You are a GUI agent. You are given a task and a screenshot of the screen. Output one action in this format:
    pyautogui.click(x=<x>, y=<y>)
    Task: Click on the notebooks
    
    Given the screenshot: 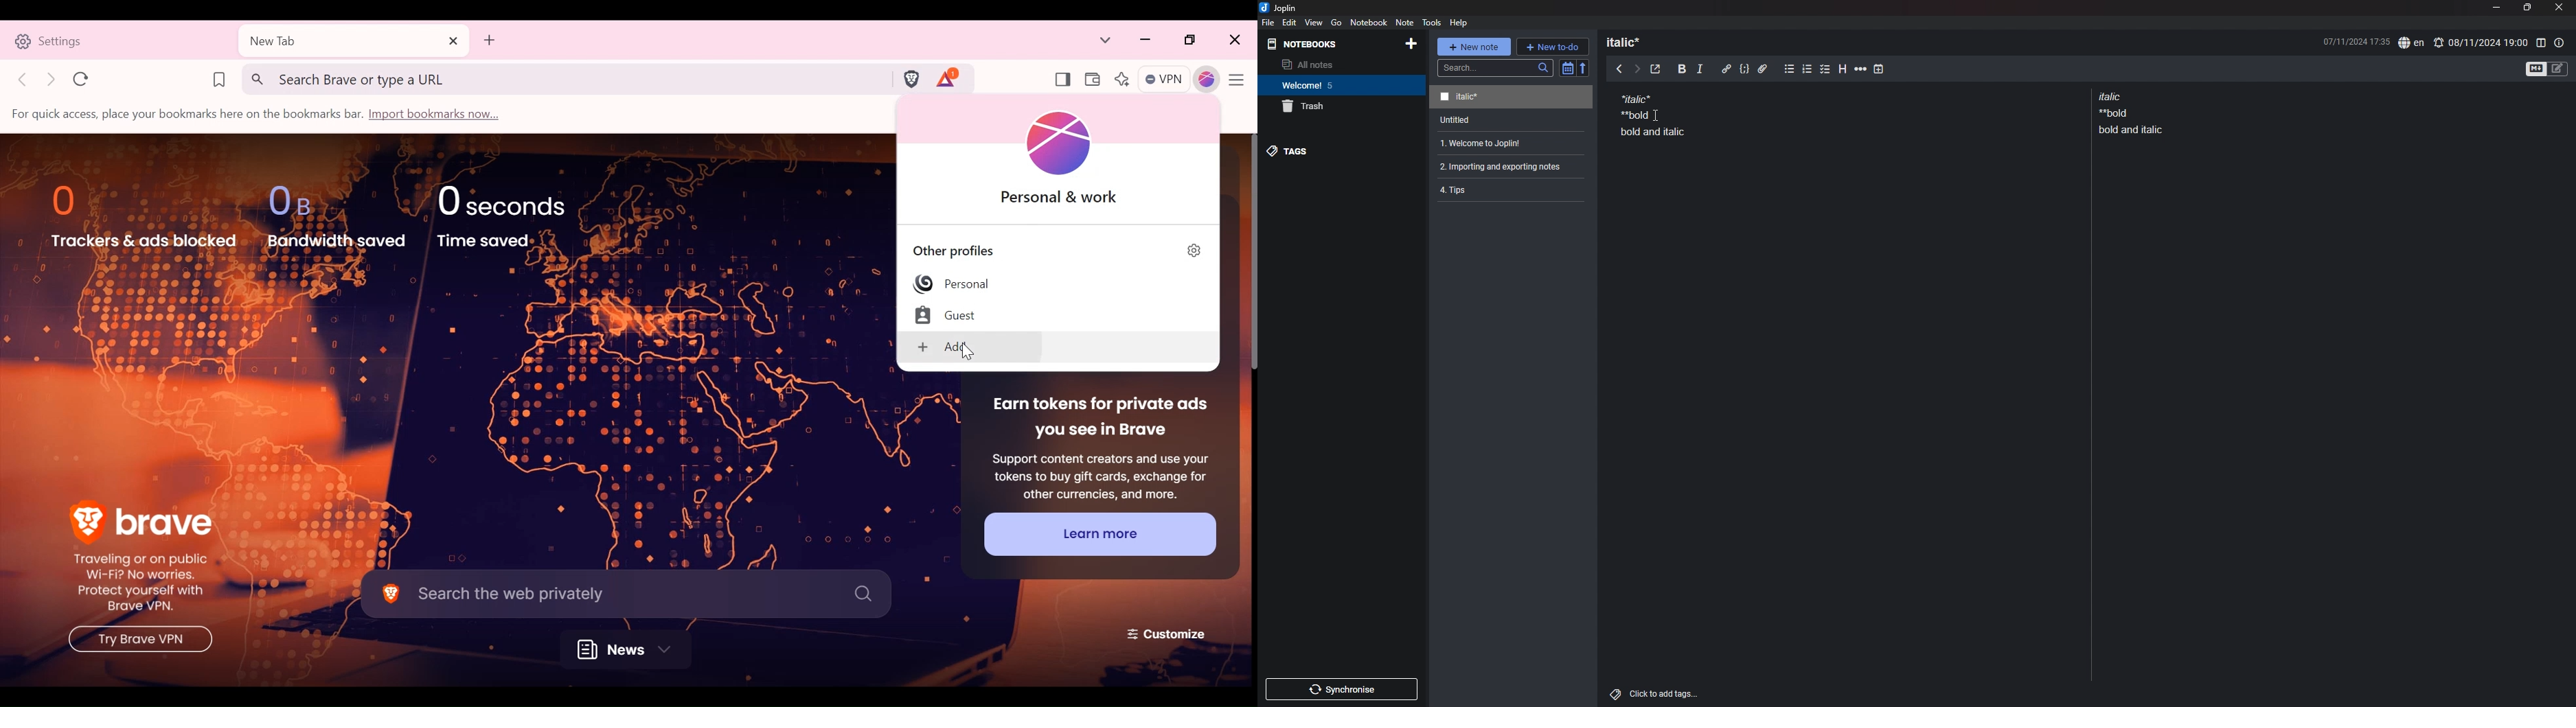 What is the action you would take?
    pyautogui.click(x=1306, y=44)
    